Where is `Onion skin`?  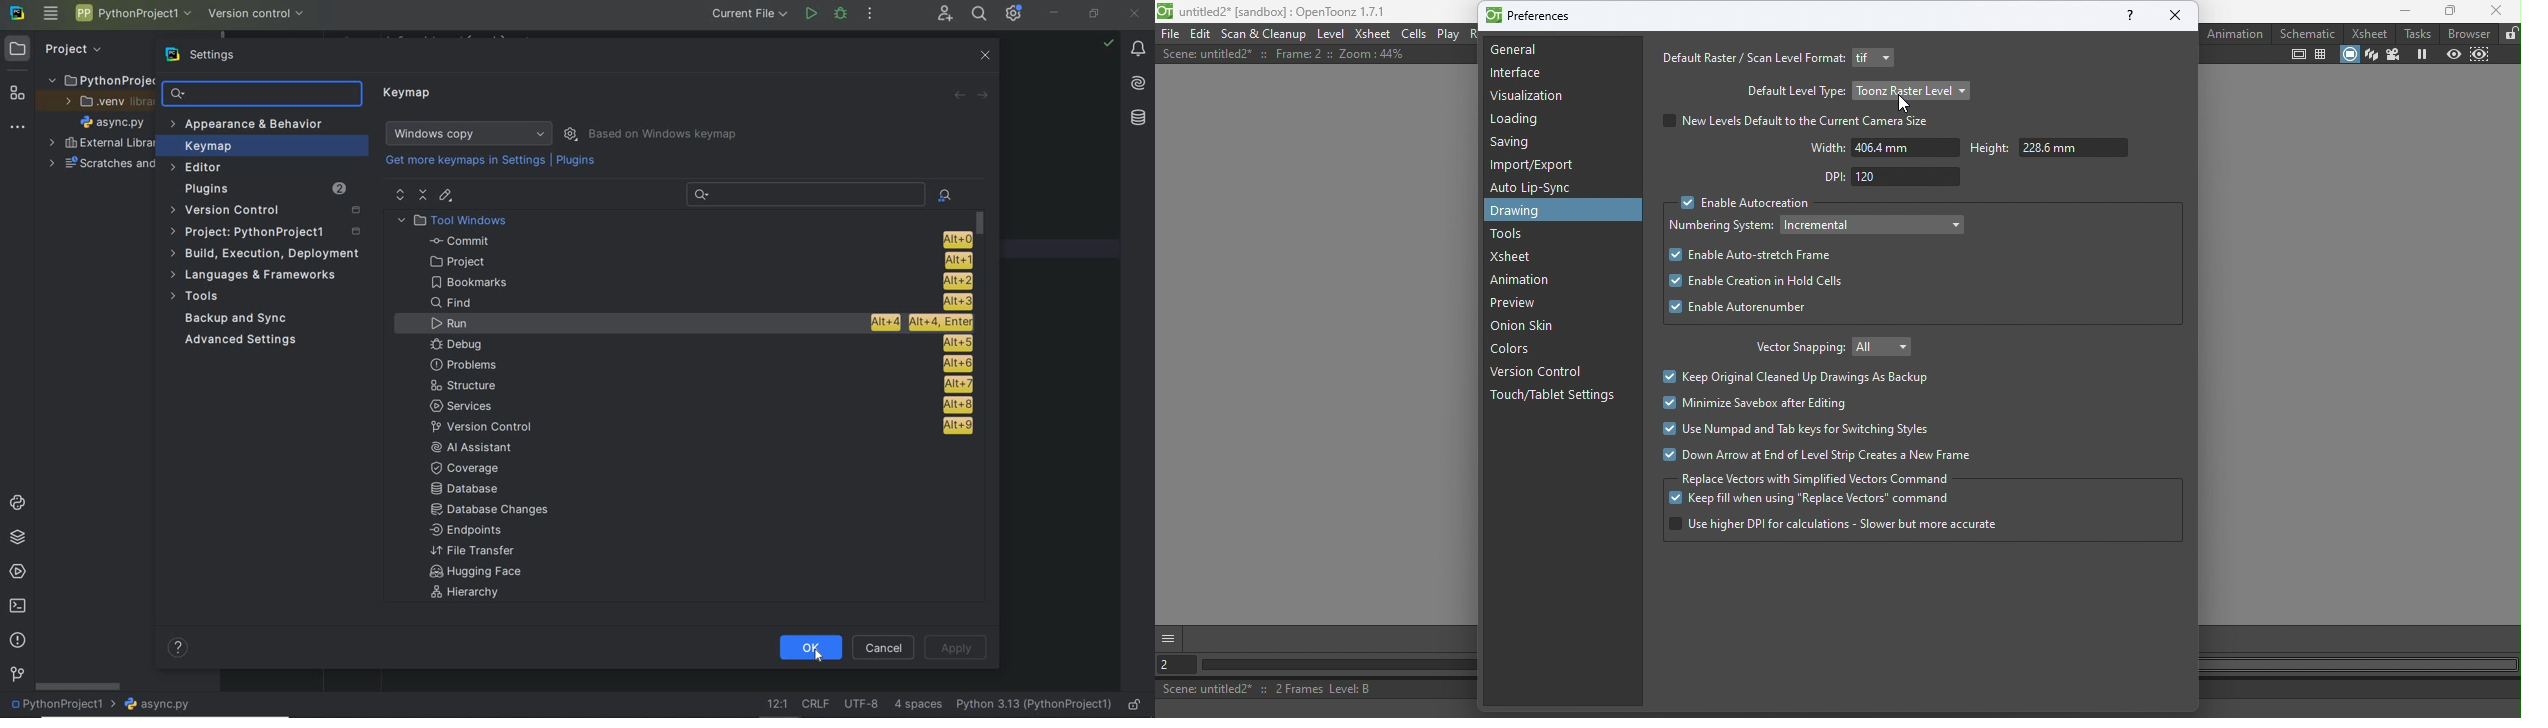 Onion skin is located at coordinates (1532, 327).